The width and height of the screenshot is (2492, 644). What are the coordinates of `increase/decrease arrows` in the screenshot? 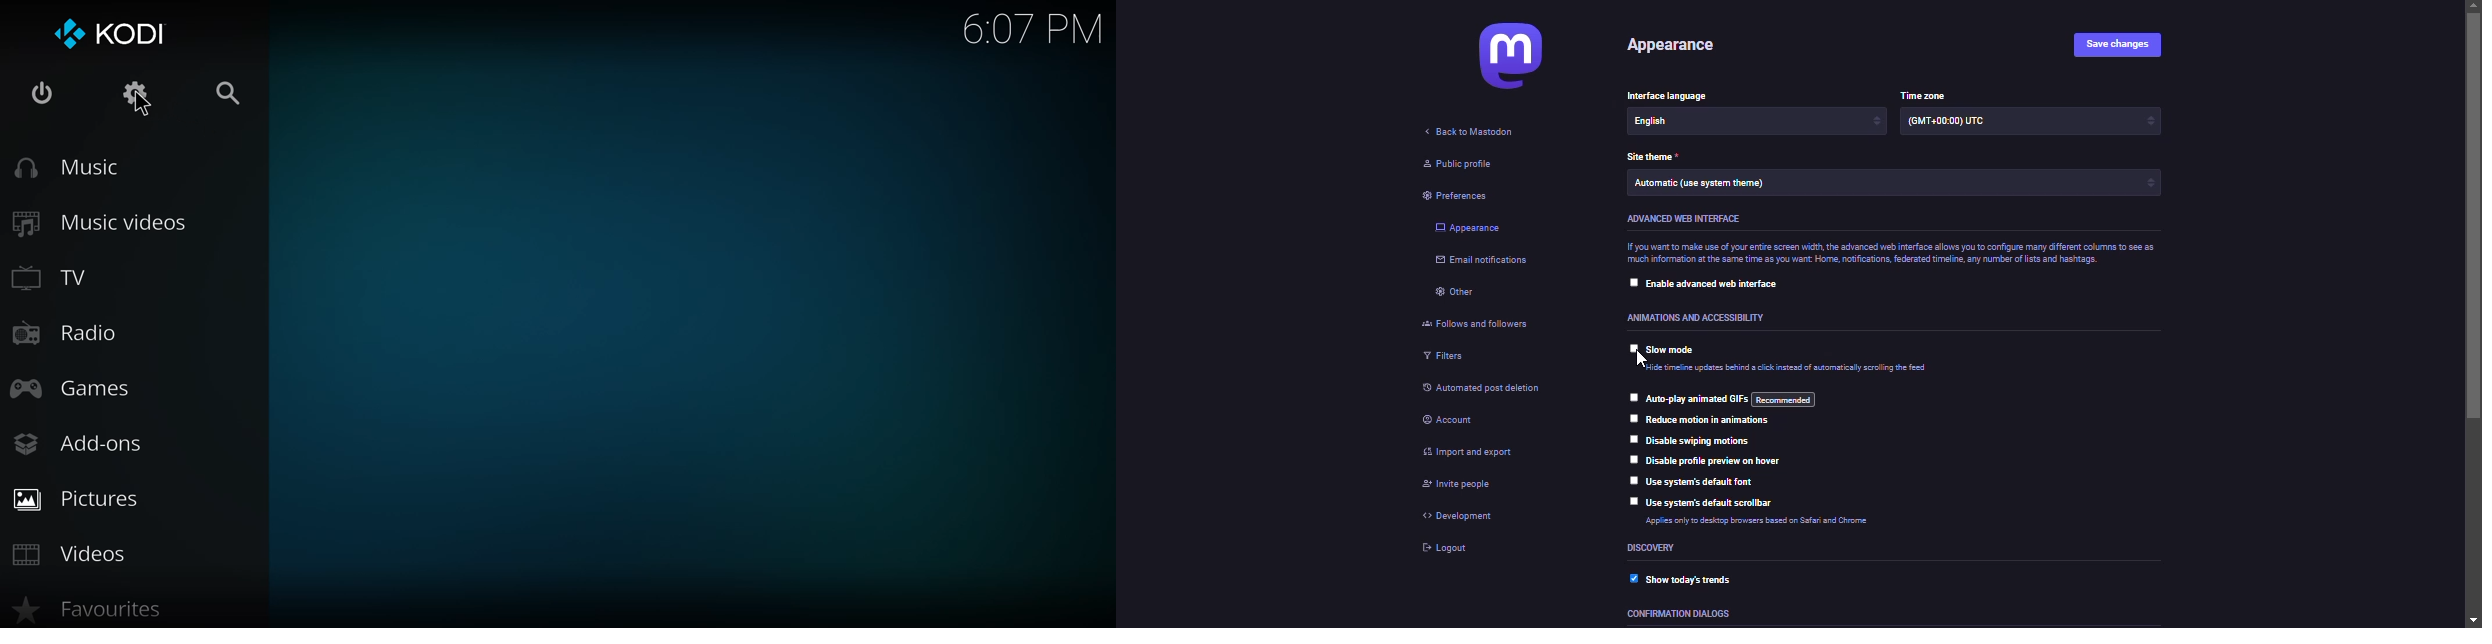 It's located at (1876, 121).